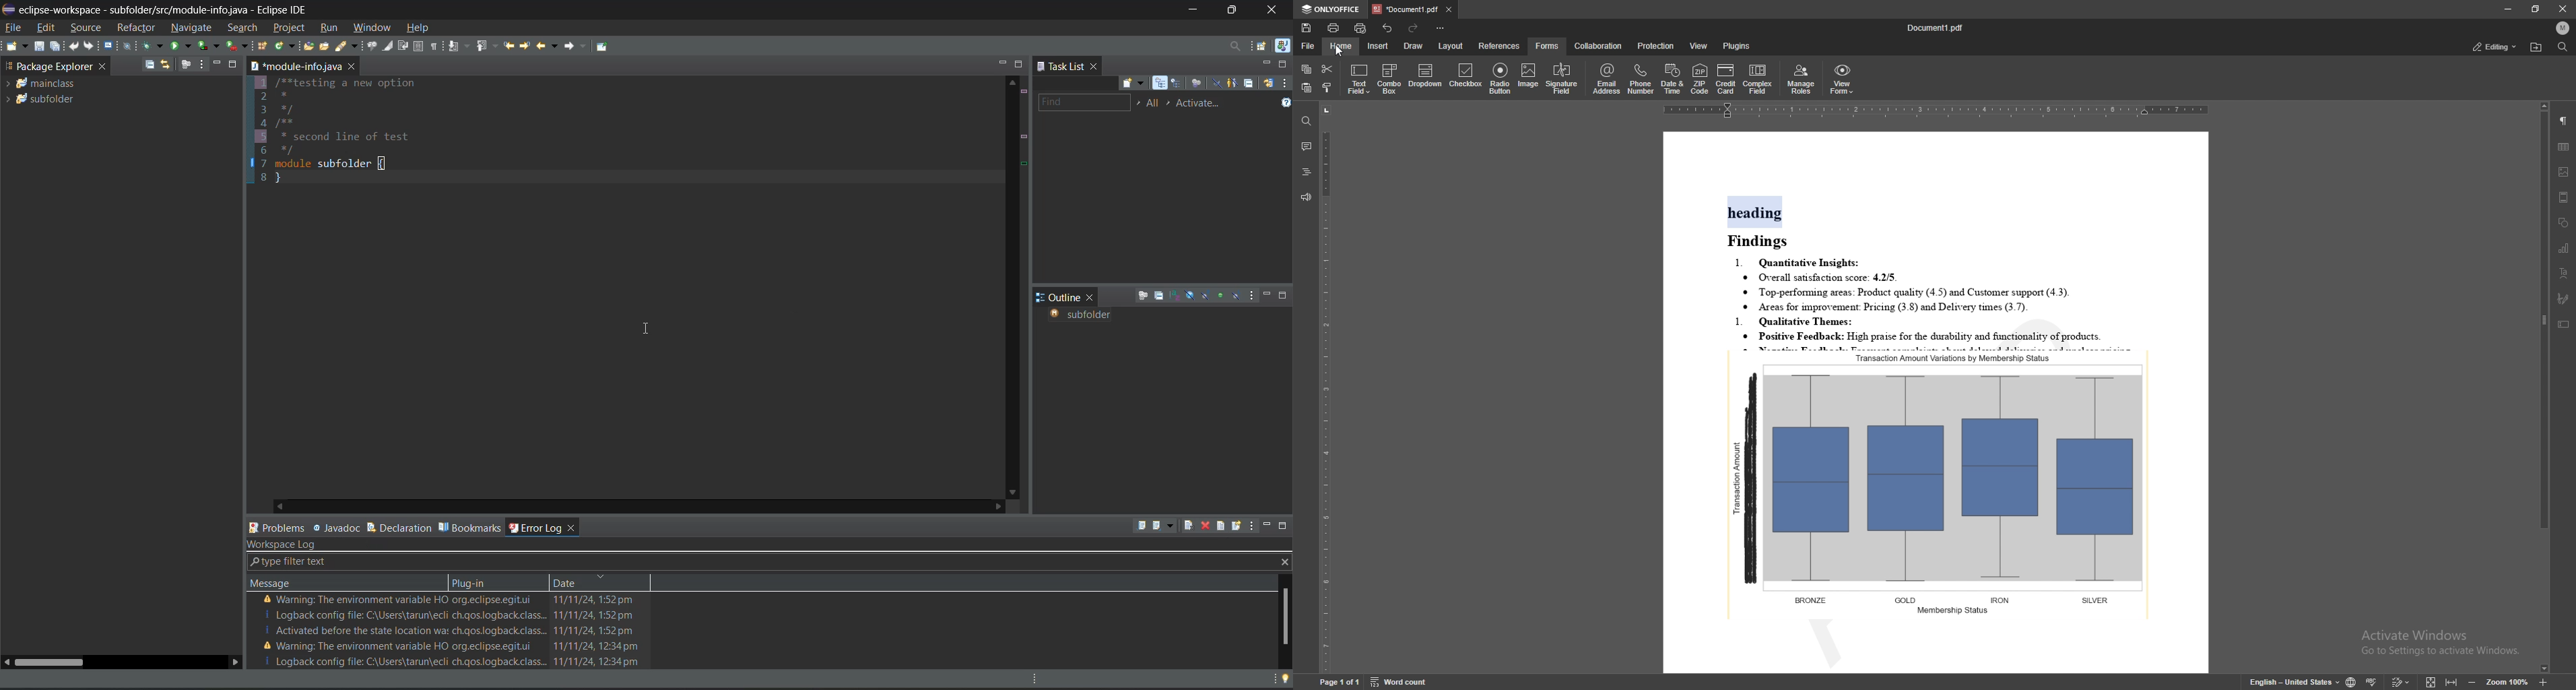 The width and height of the screenshot is (2576, 700). I want to click on English- United kingdom, so click(2287, 682).